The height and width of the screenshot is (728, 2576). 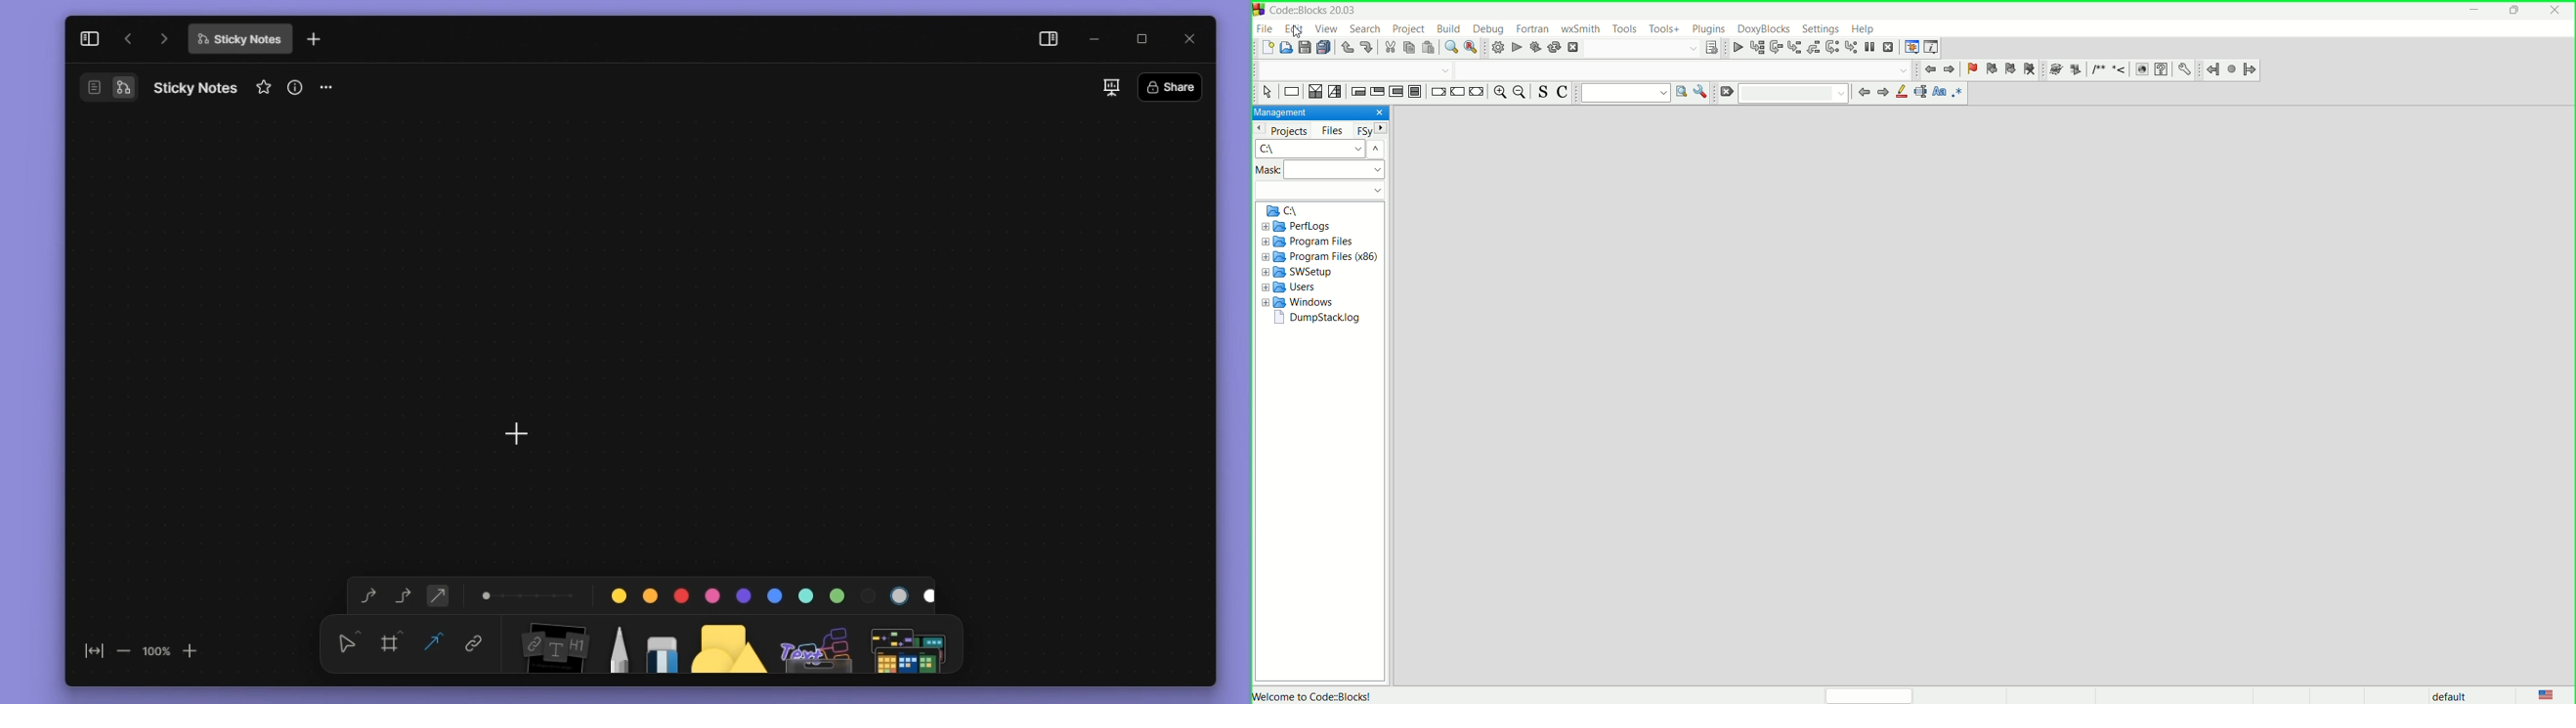 What do you see at coordinates (1281, 210) in the screenshot?
I see `C:\` at bounding box center [1281, 210].